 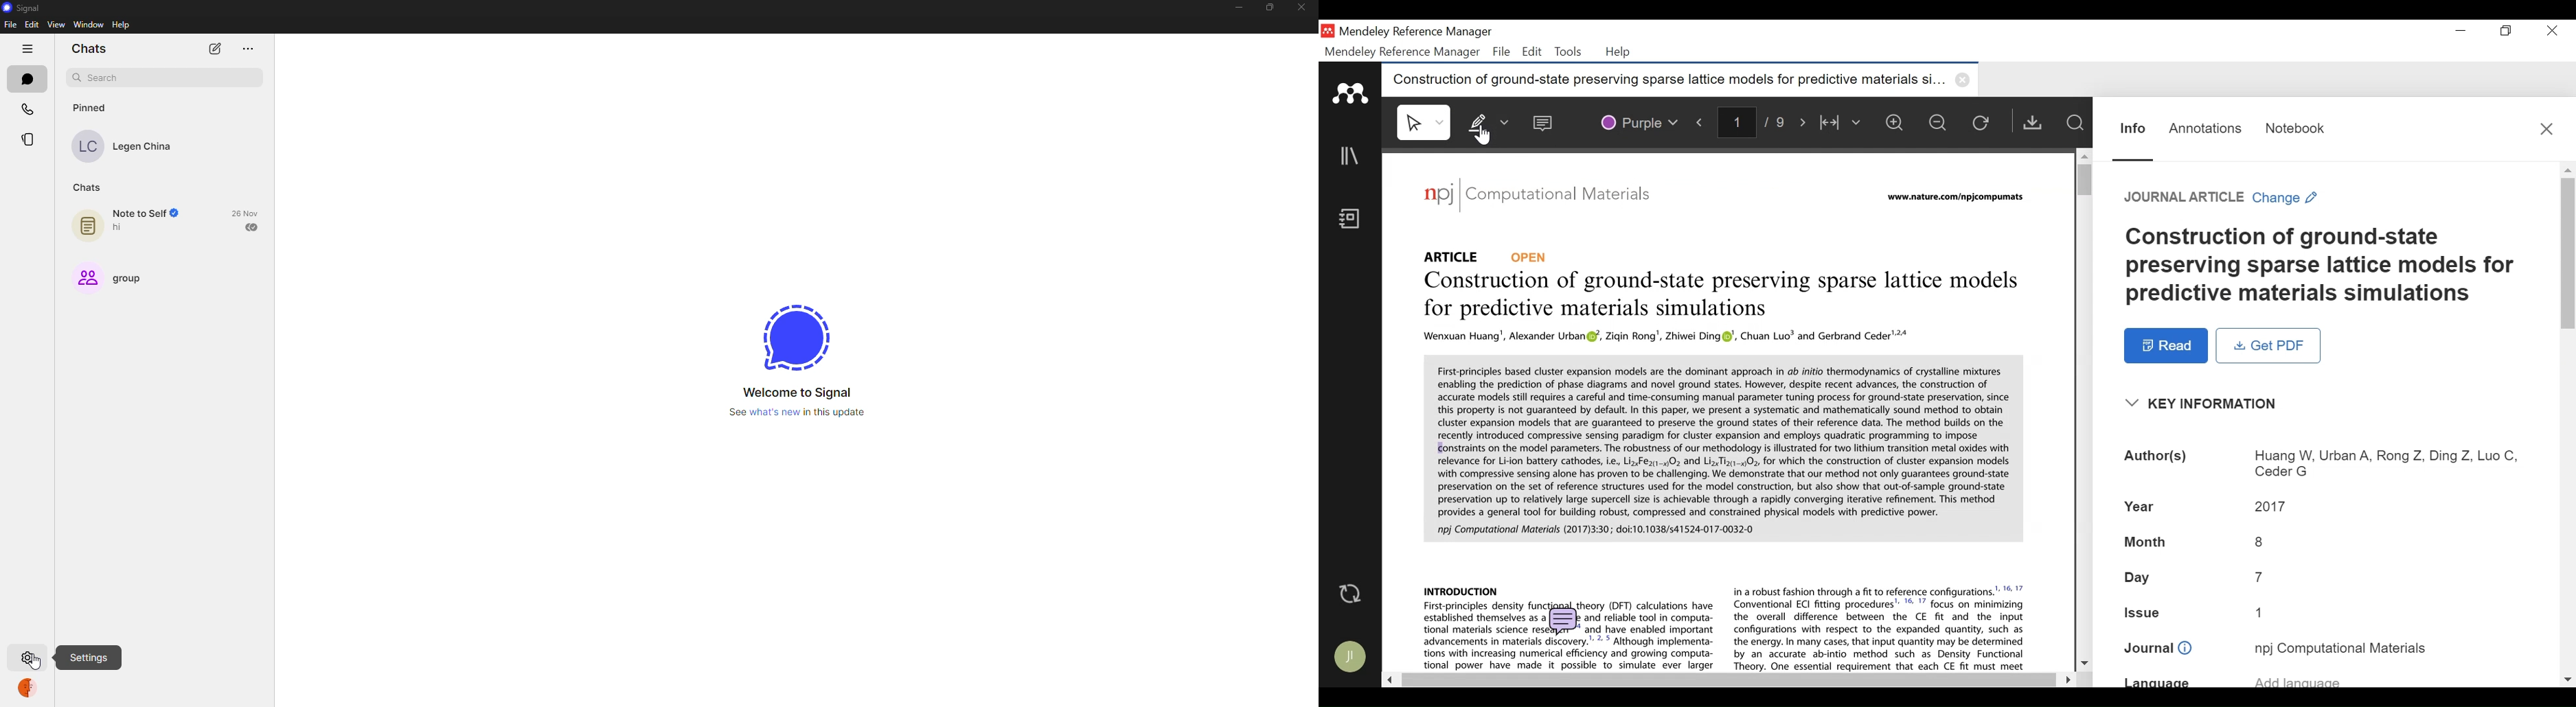 What do you see at coordinates (2133, 129) in the screenshot?
I see `Information ` at bounding box center [2133, 129].